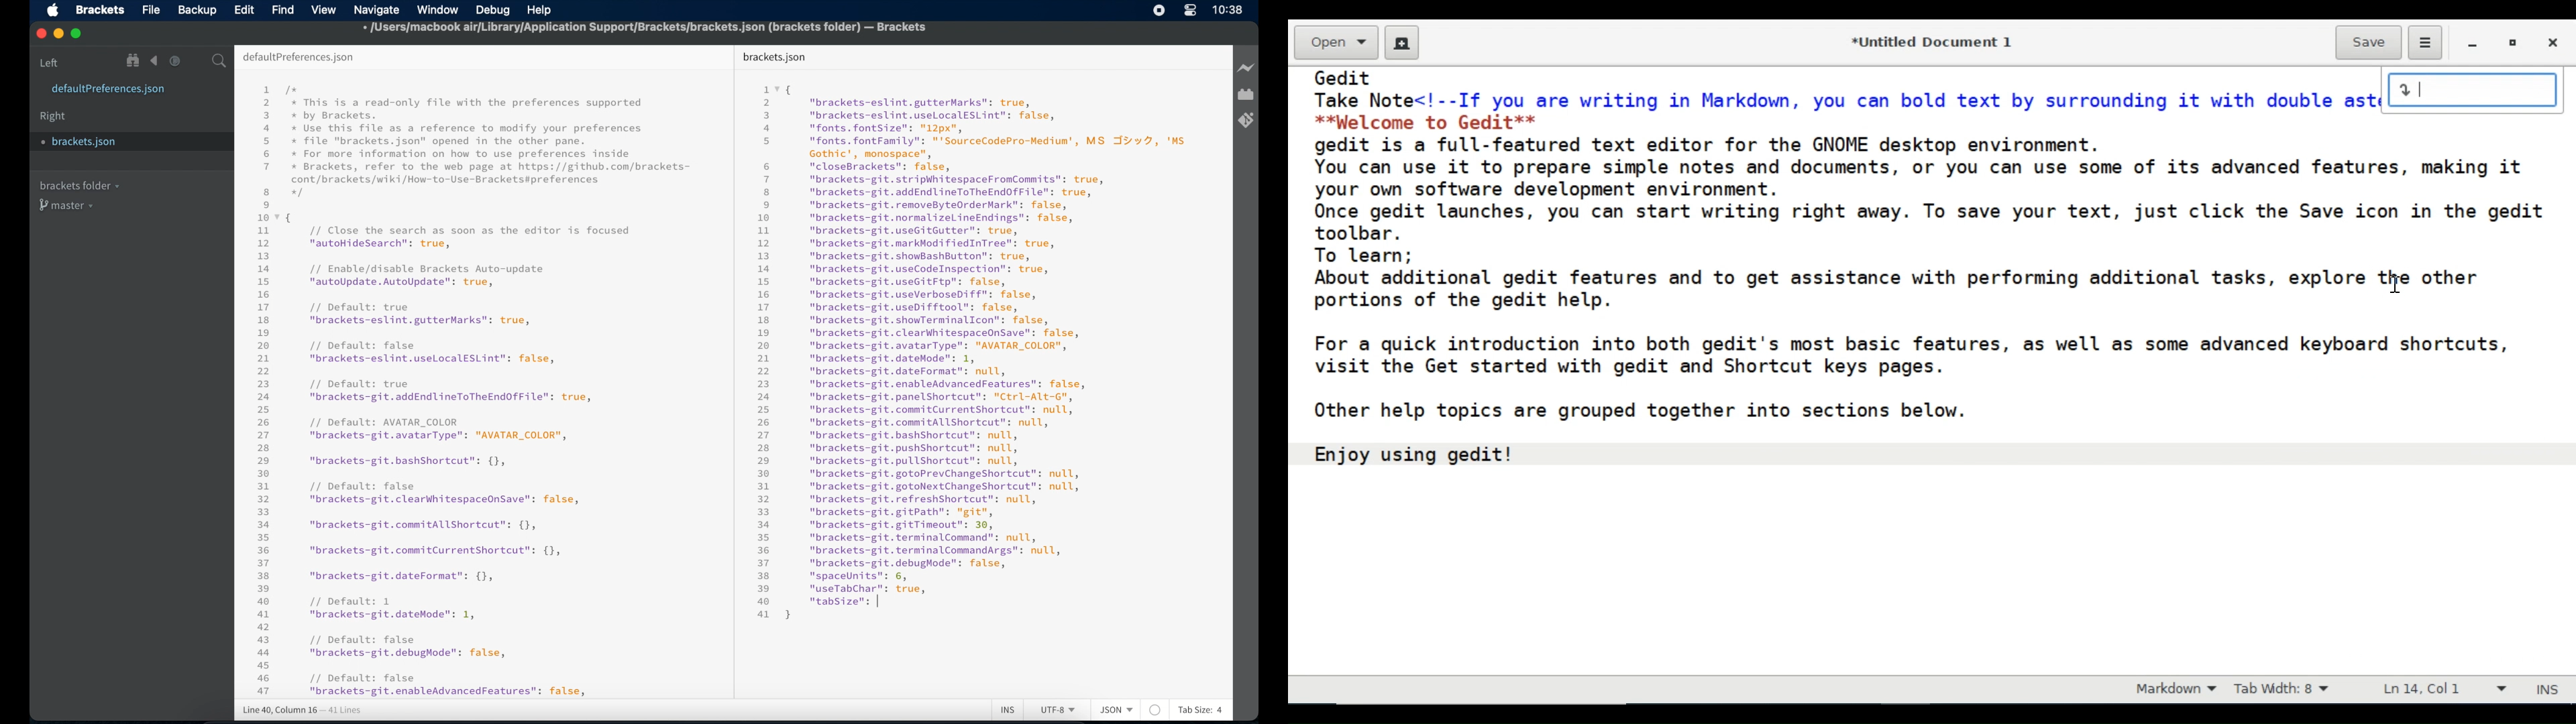 This screenshot has width=2576, height=728. I want to click on json, so click(1117, 709).